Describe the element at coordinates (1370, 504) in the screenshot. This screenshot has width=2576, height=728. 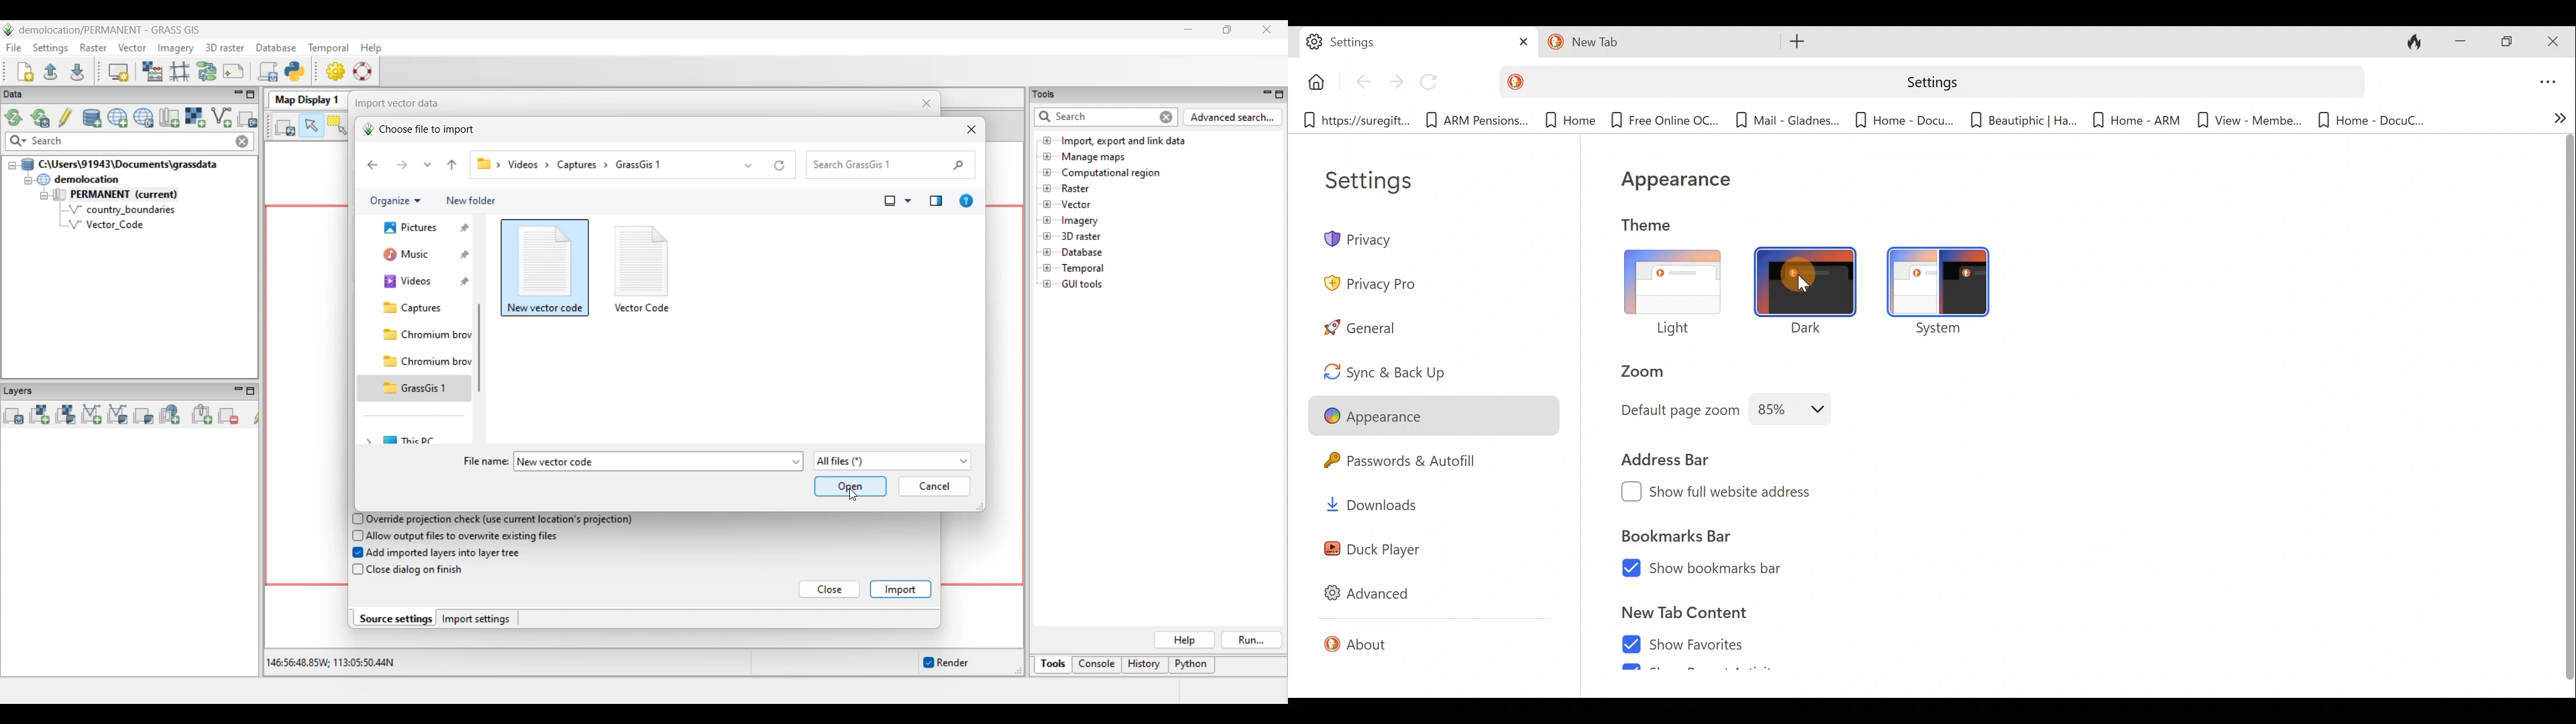
I see `Downloads` at that location.